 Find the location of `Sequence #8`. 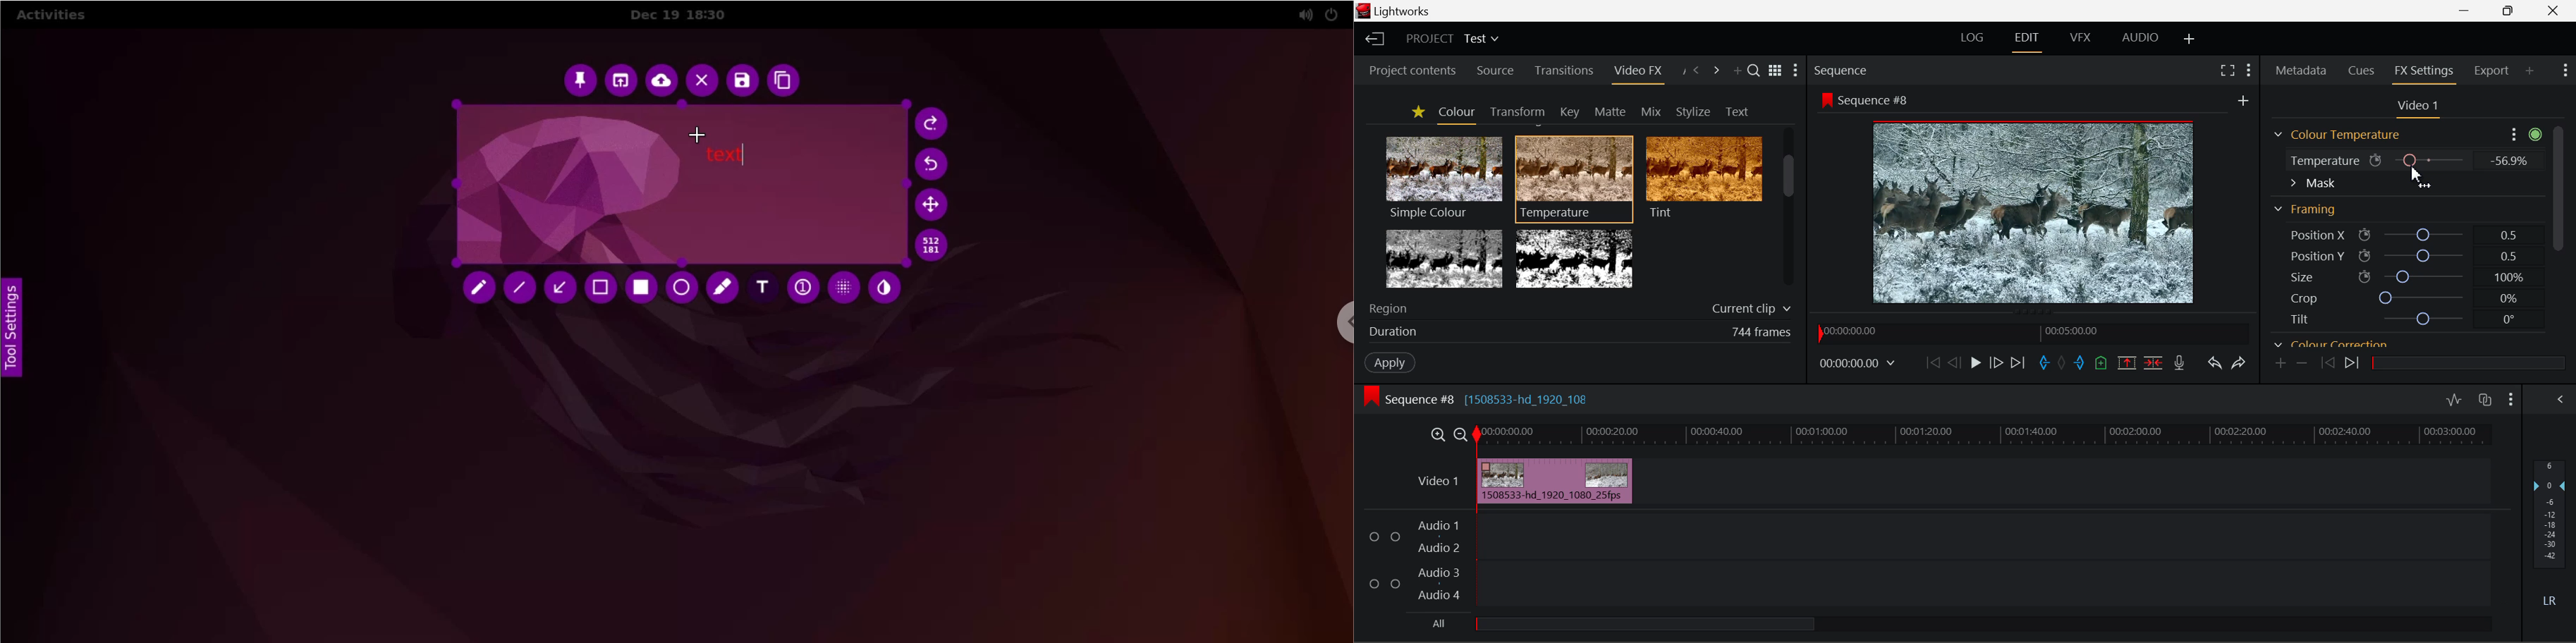

Sequence #8 is located at coordinates (1879, 101).